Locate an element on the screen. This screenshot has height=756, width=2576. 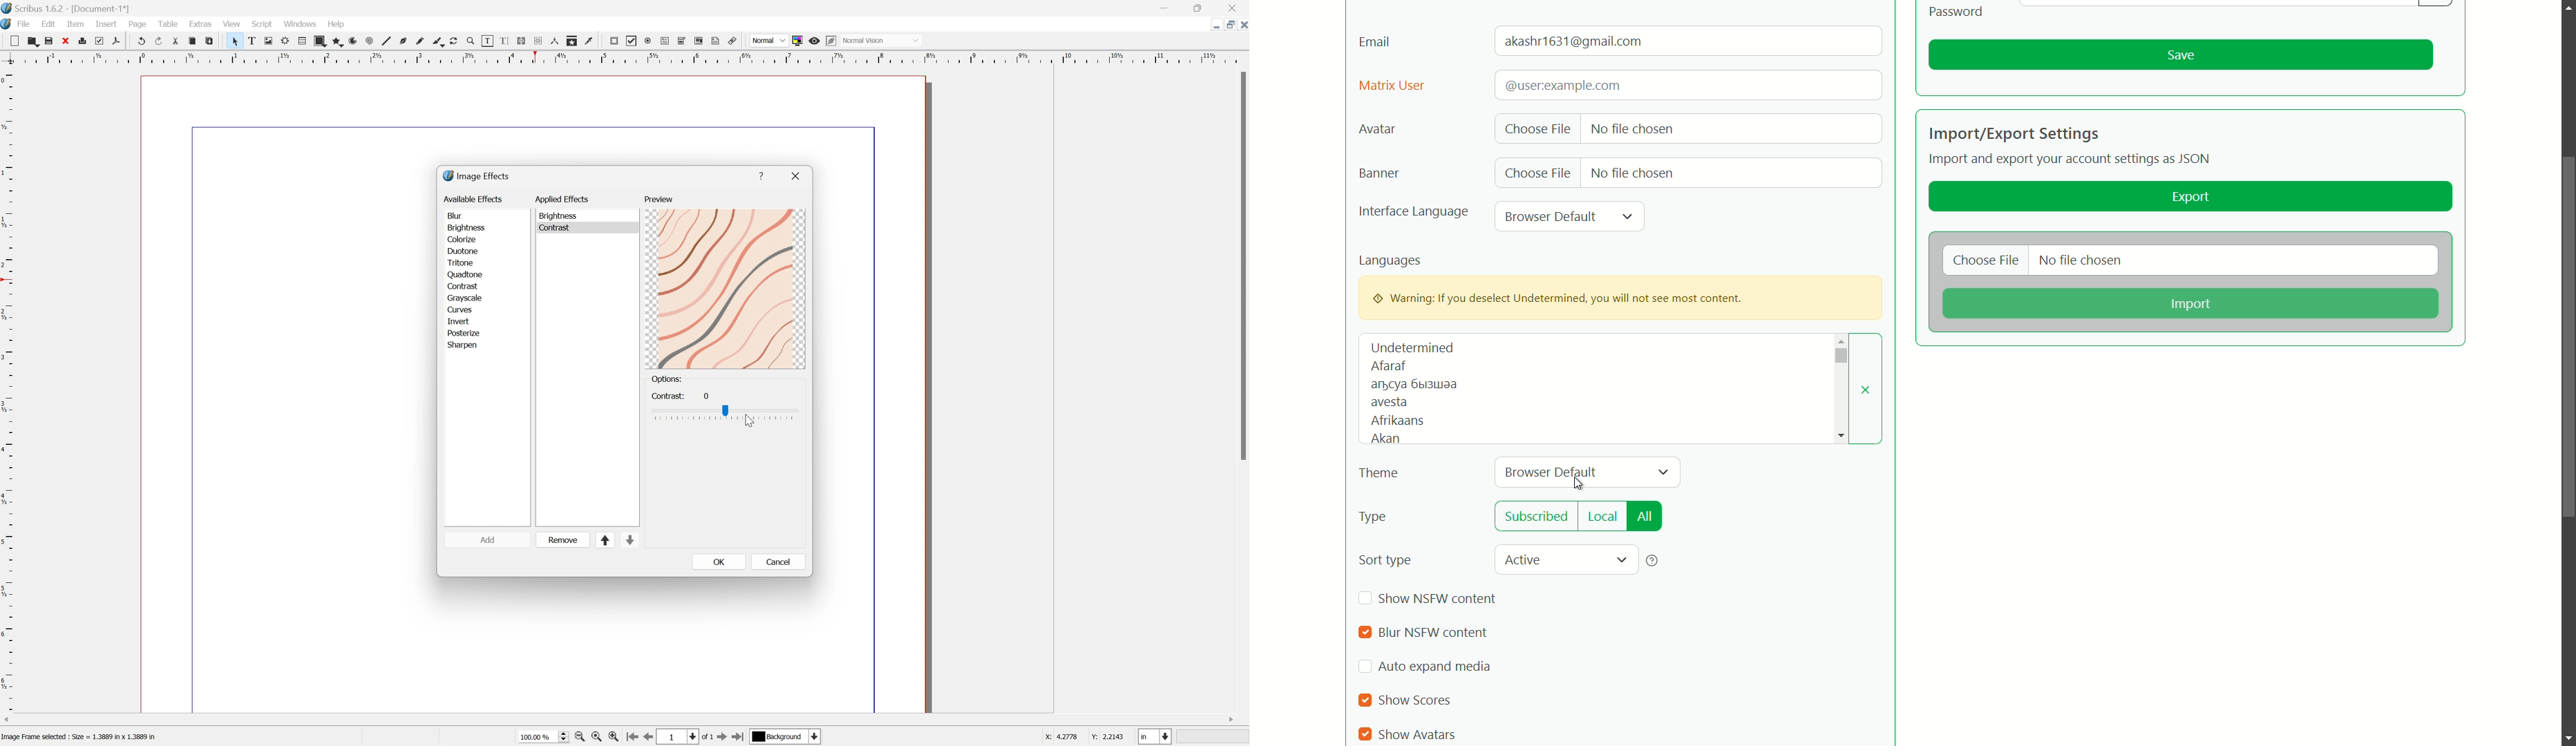
warning pop is located at coordinates (1620, 297).